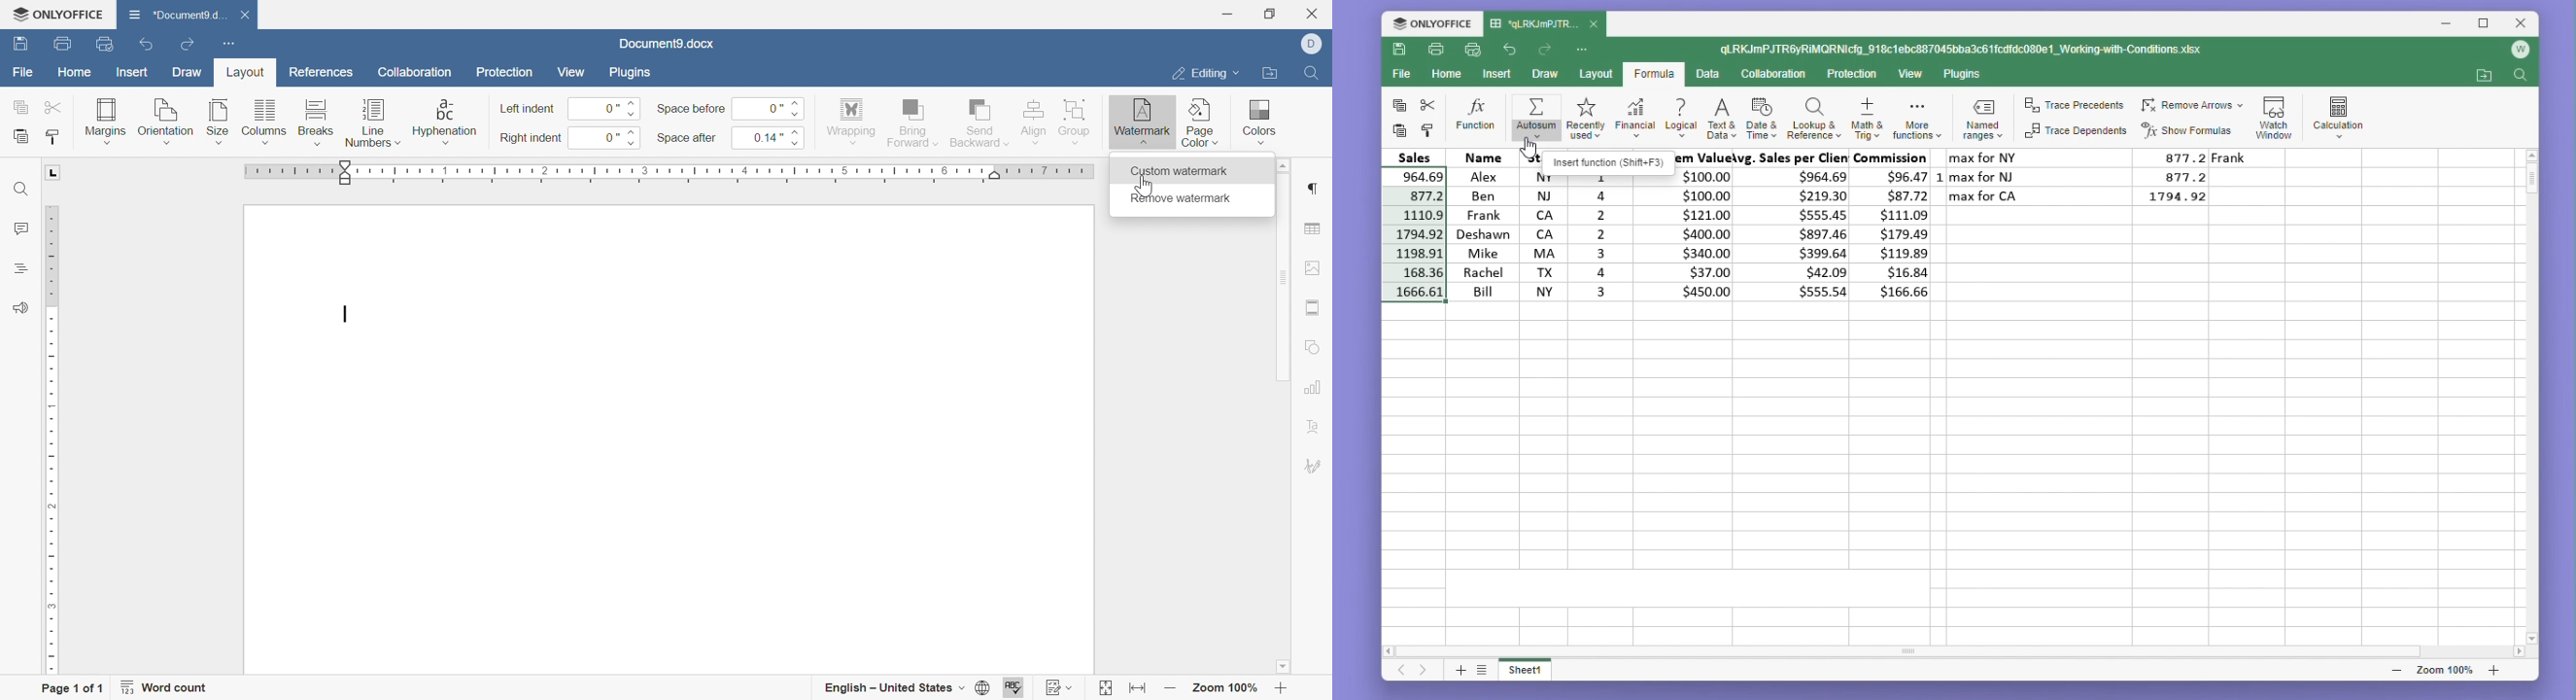 The width and height of the screenshot is (2576, 700). I want to click on restore down, so click(1274, 13).